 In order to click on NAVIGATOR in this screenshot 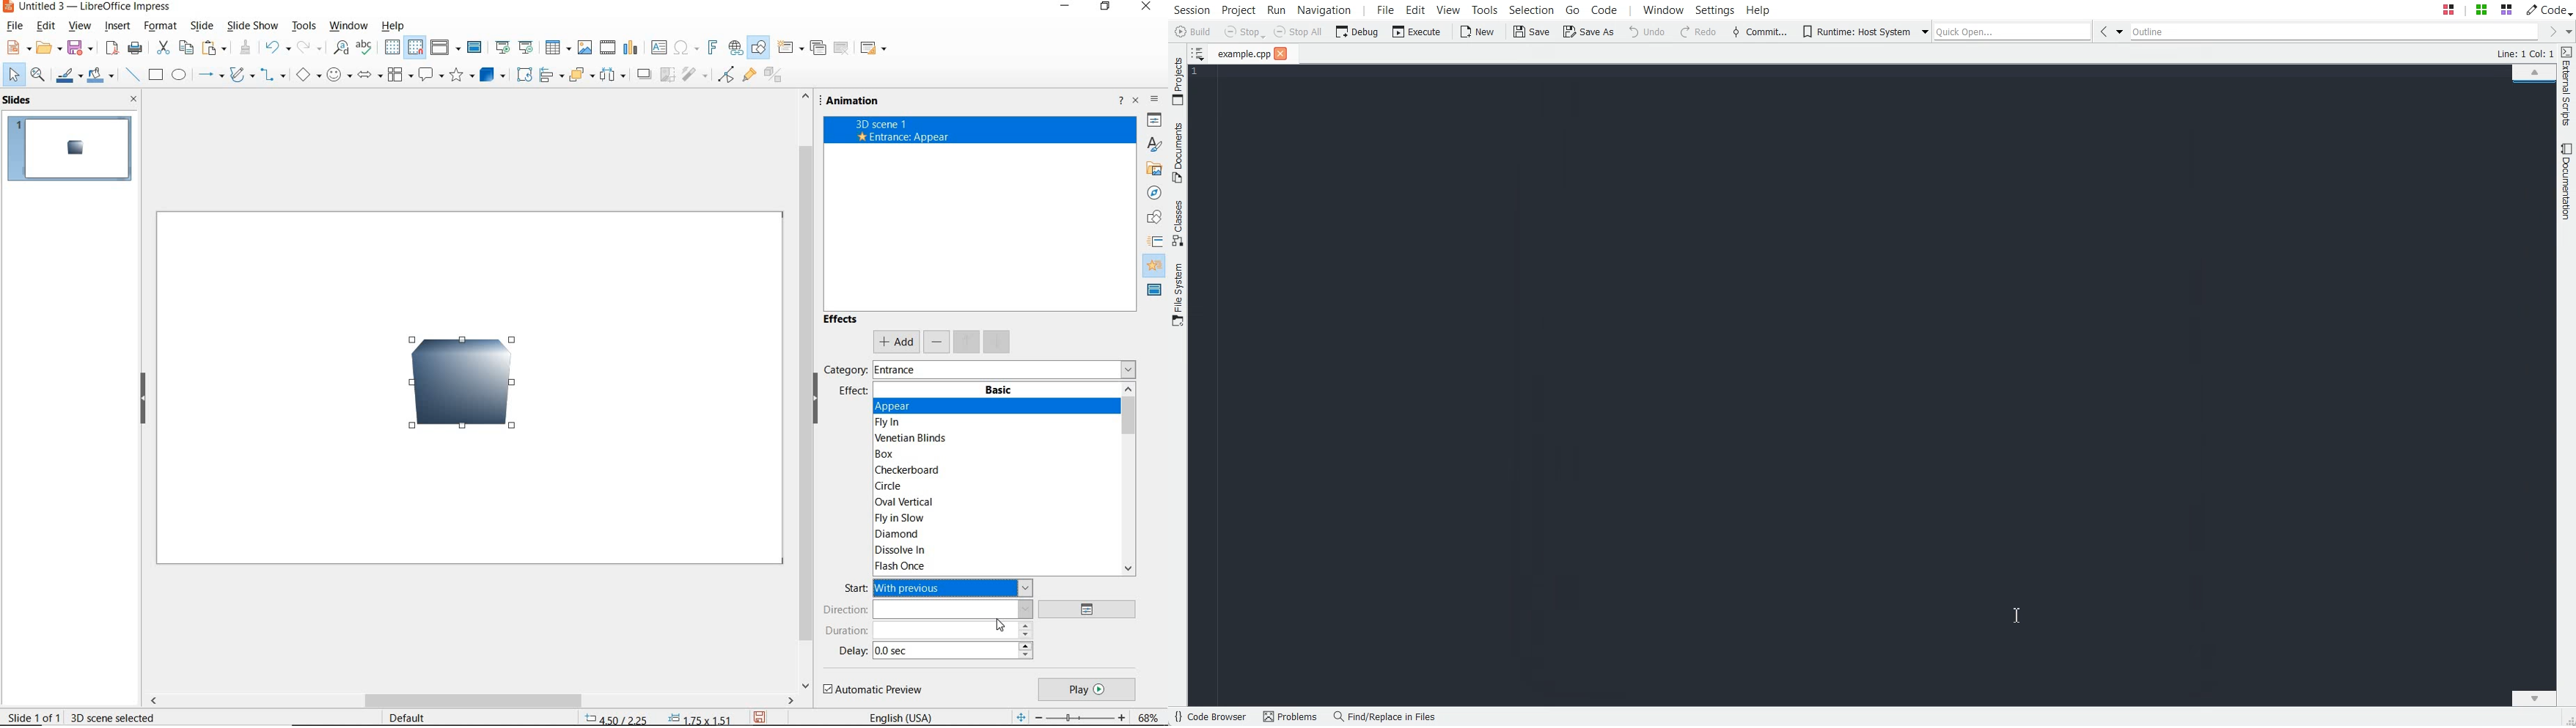, I will do `click(1154, 193)`.